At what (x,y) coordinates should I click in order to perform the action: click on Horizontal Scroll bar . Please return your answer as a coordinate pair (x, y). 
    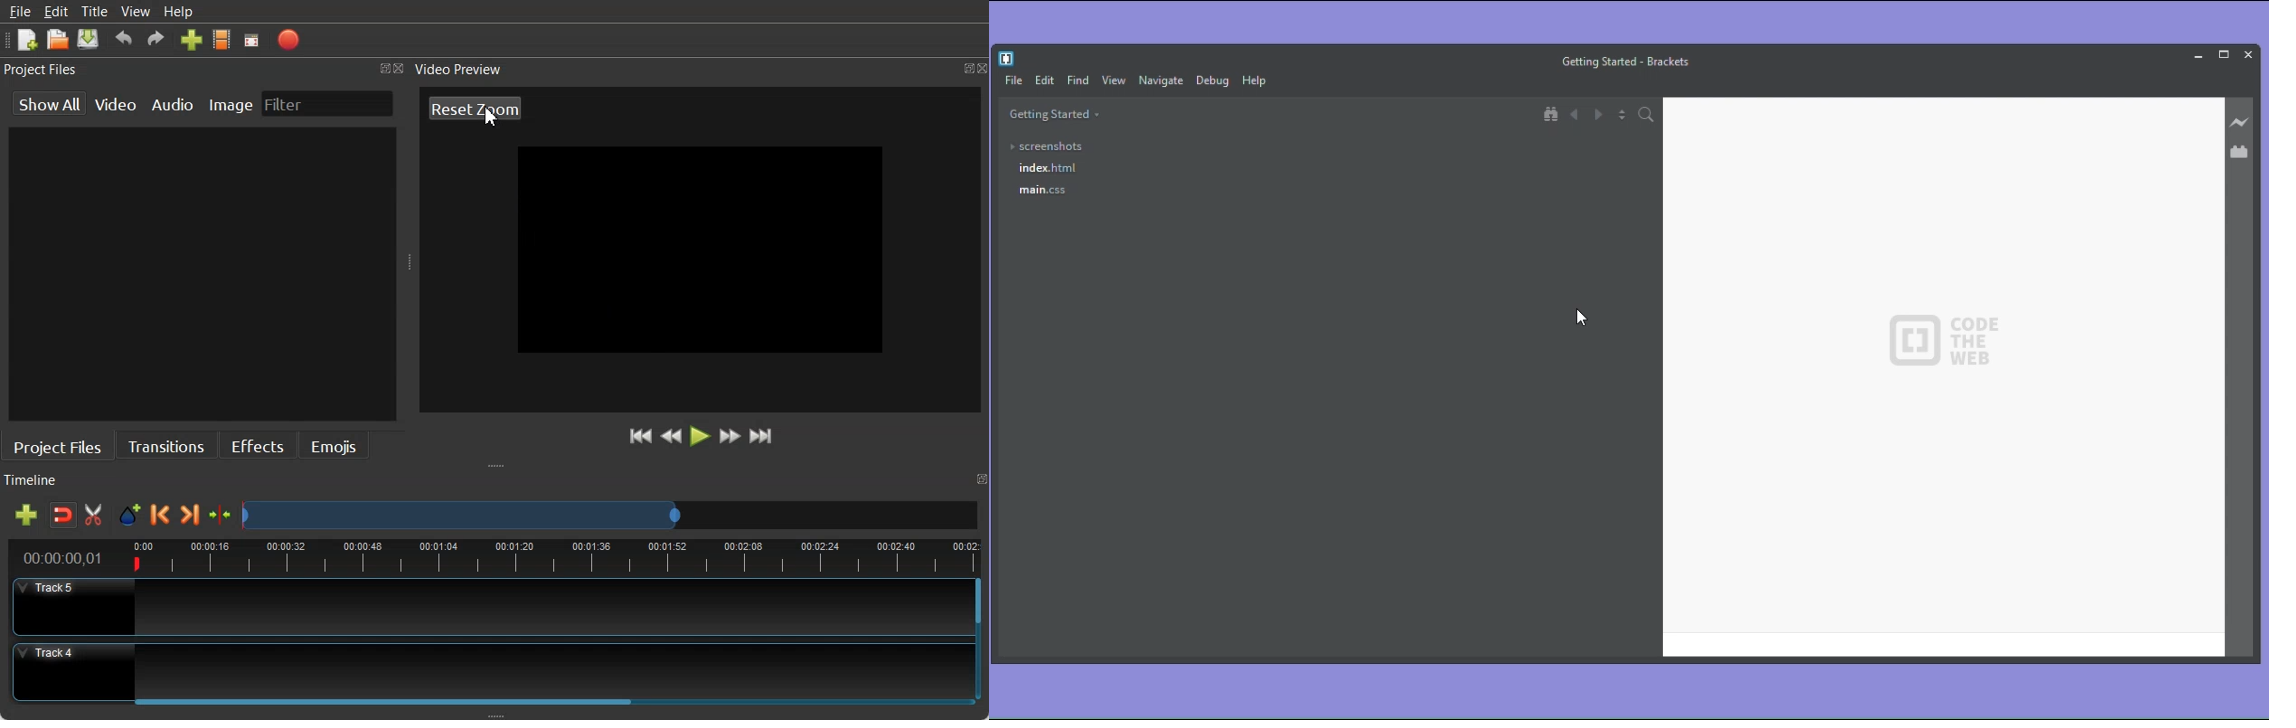
    Looking at the image, I should click on (490, 702).